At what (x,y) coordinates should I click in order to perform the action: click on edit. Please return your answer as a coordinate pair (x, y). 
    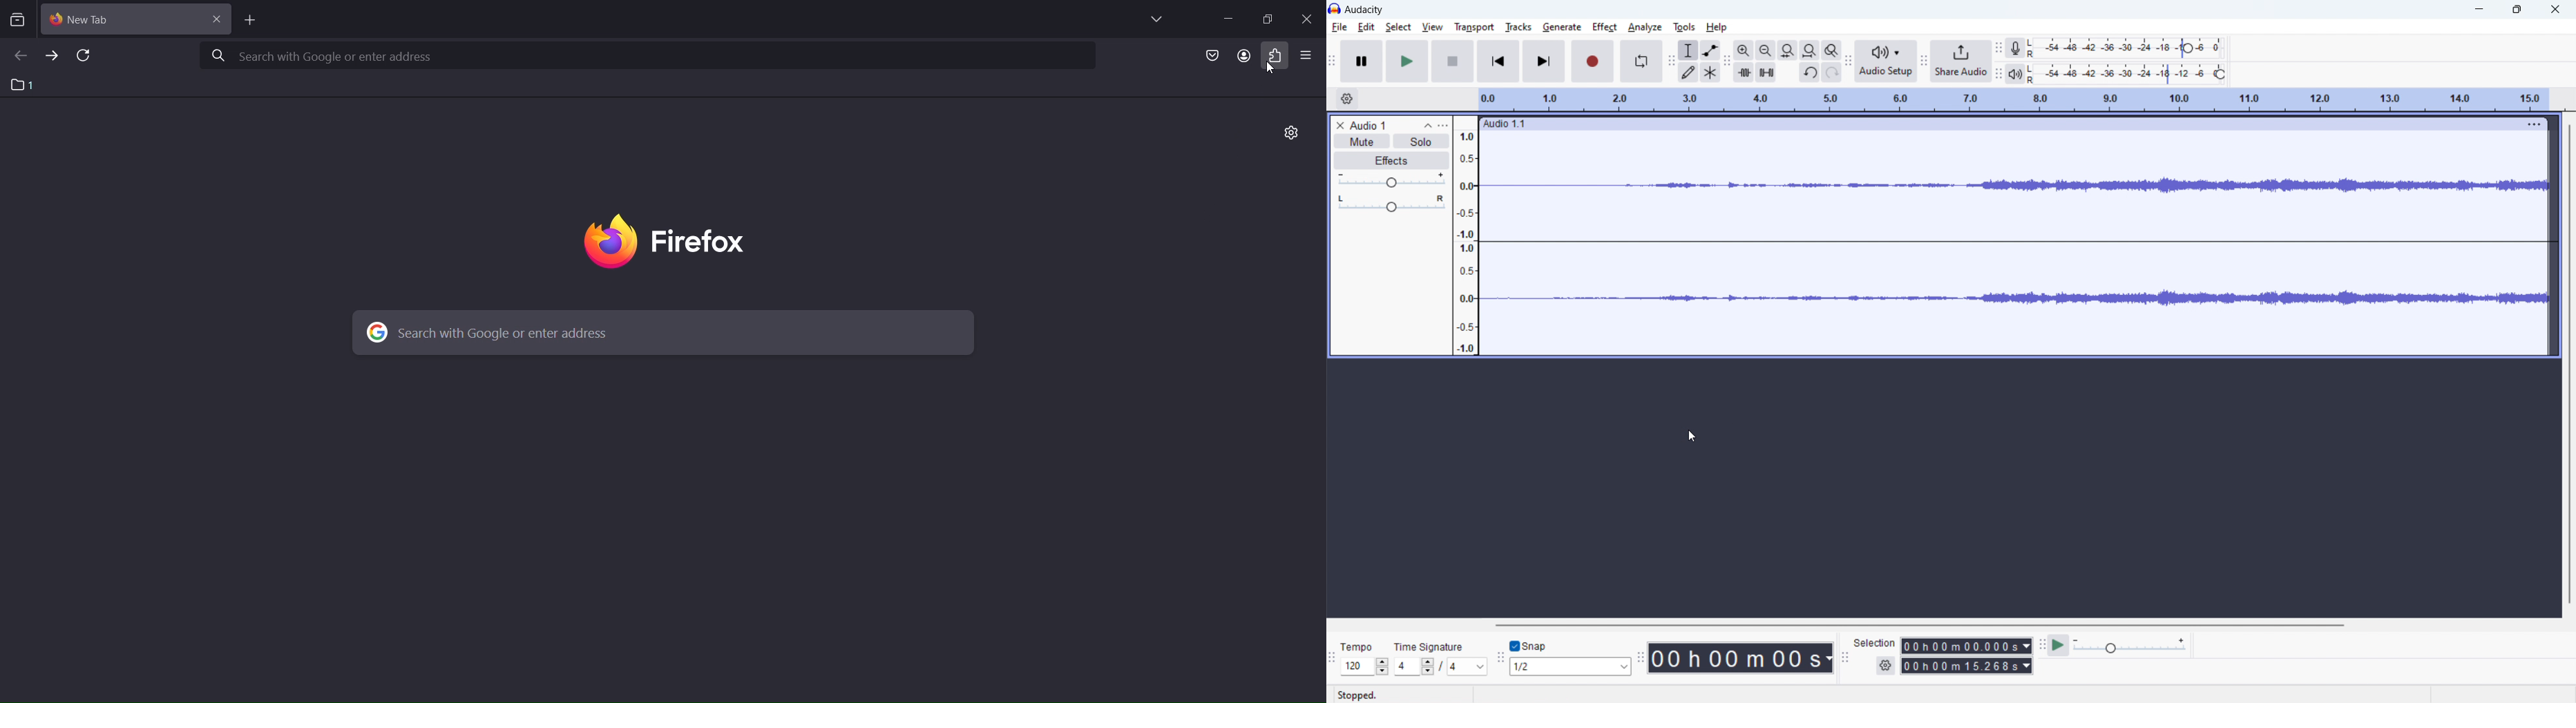
    Looking at the image, I should click on (1367, 27).